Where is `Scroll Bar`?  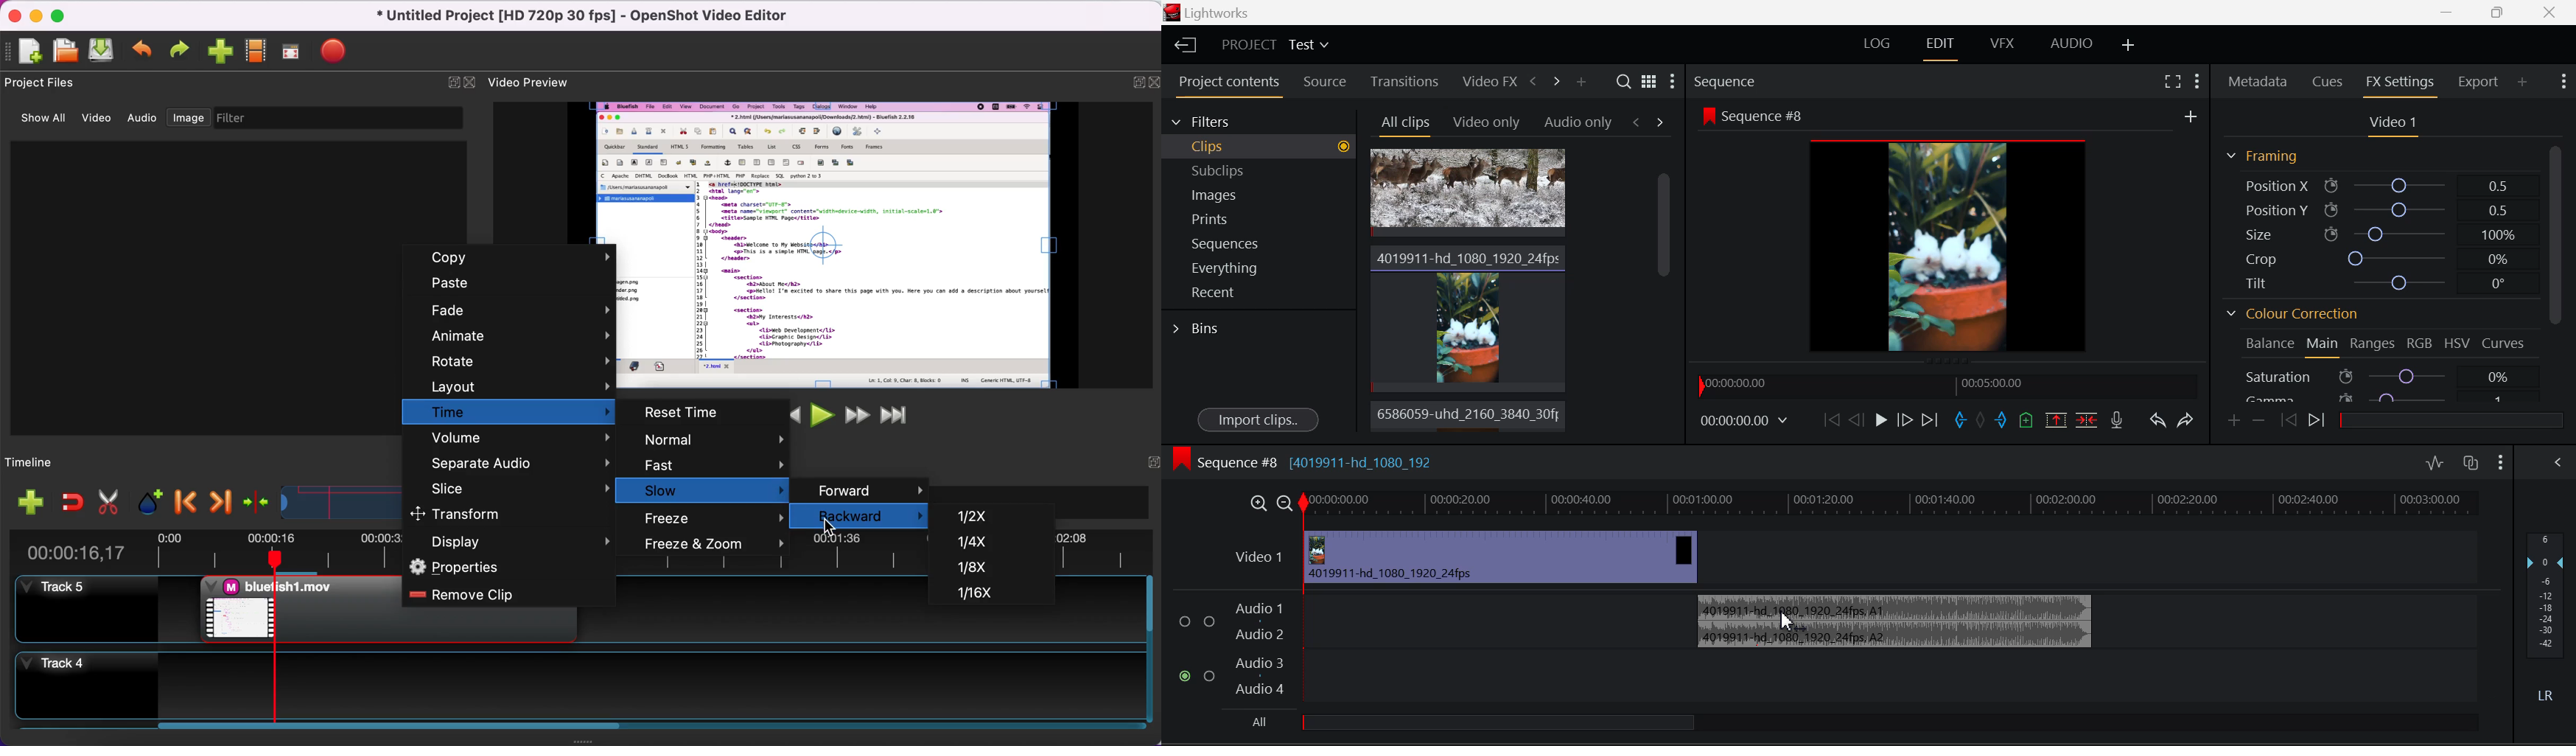
Scroll Bar is located at coordinates (2557, 268).